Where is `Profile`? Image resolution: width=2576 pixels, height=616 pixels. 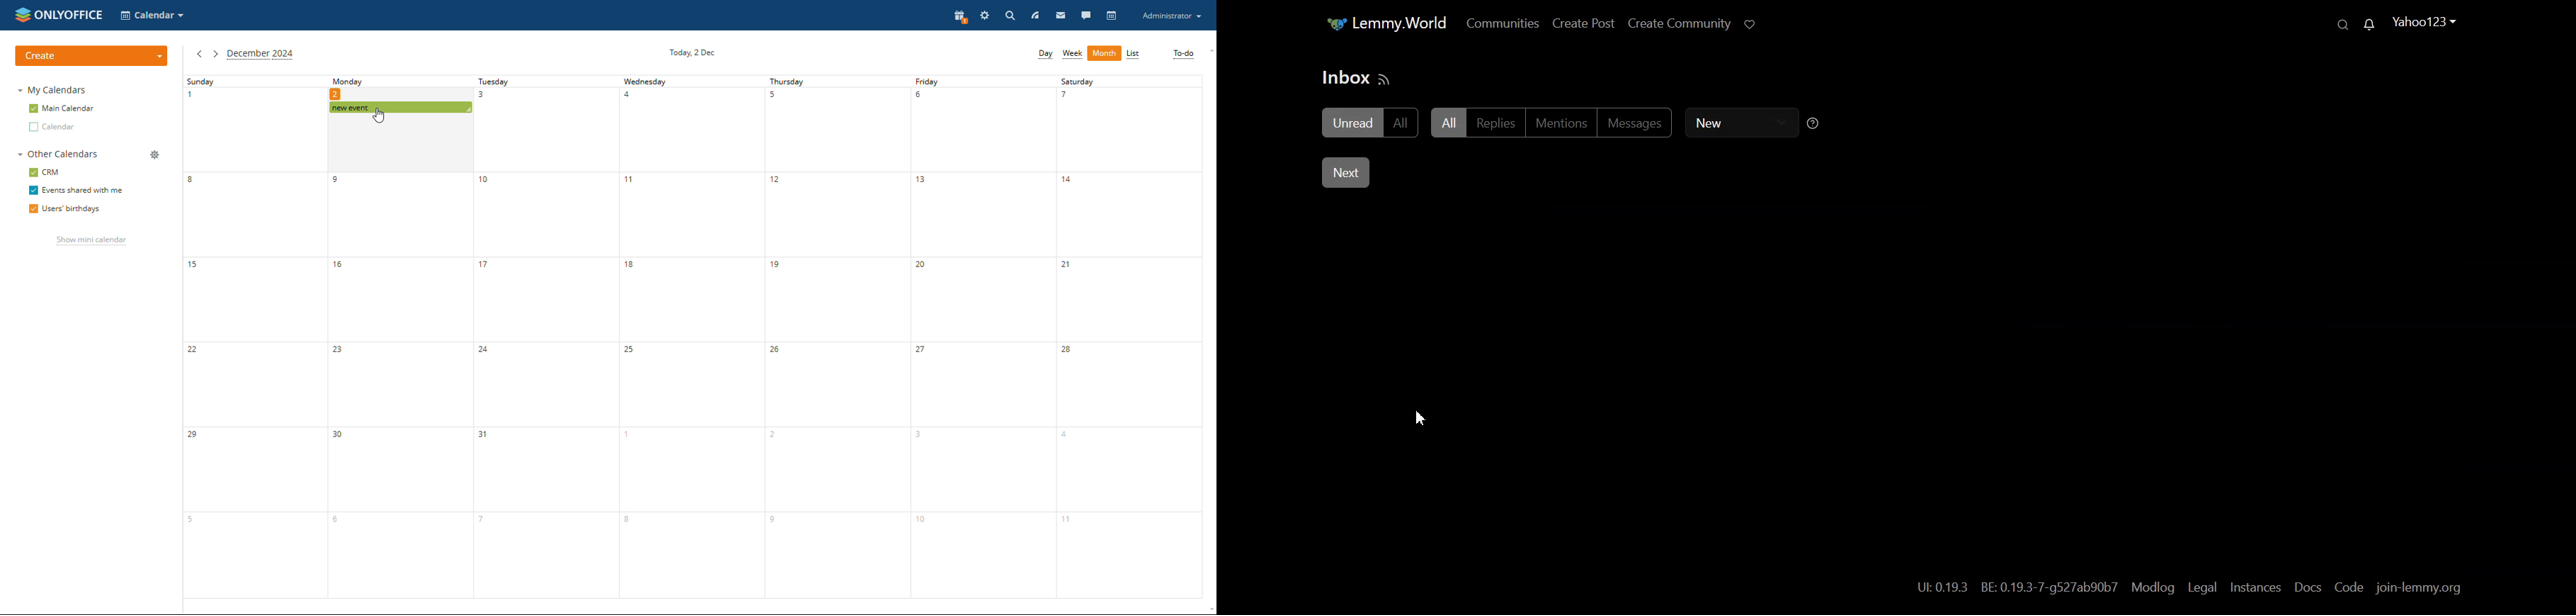
Profile is located at coordinates (2421, 23).